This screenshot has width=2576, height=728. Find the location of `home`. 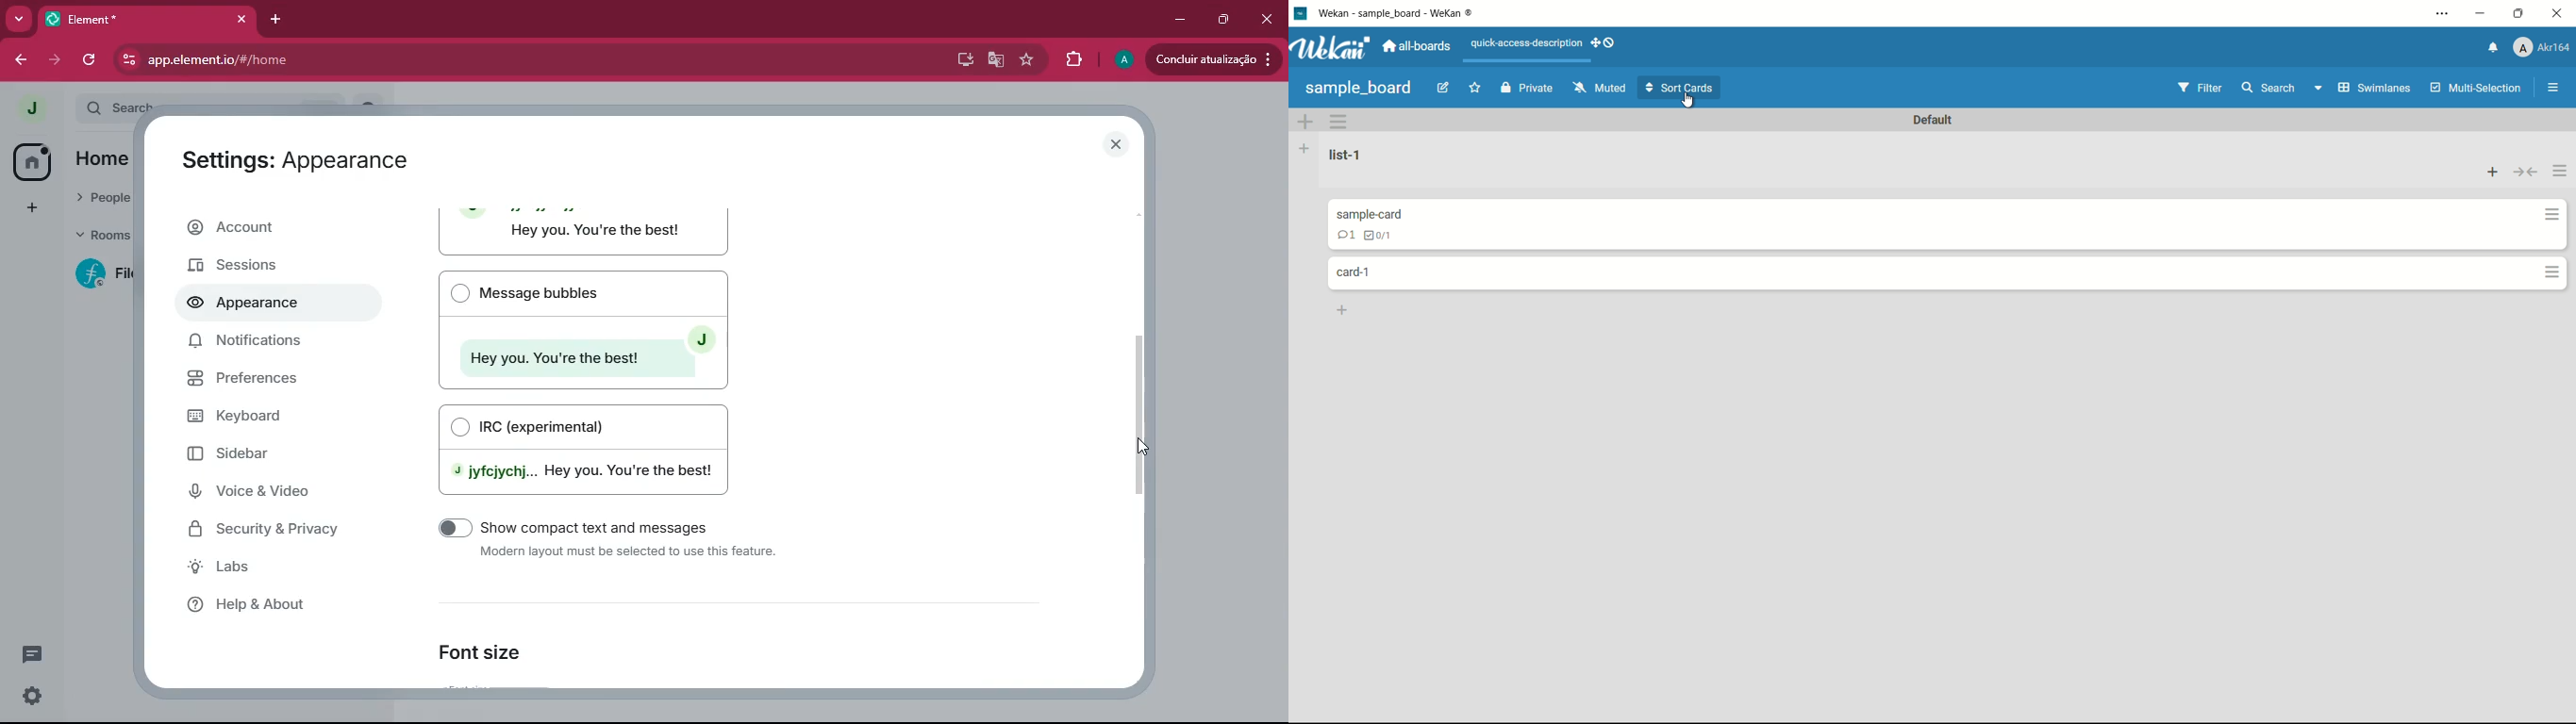

home is located at coordinates (32, 161).